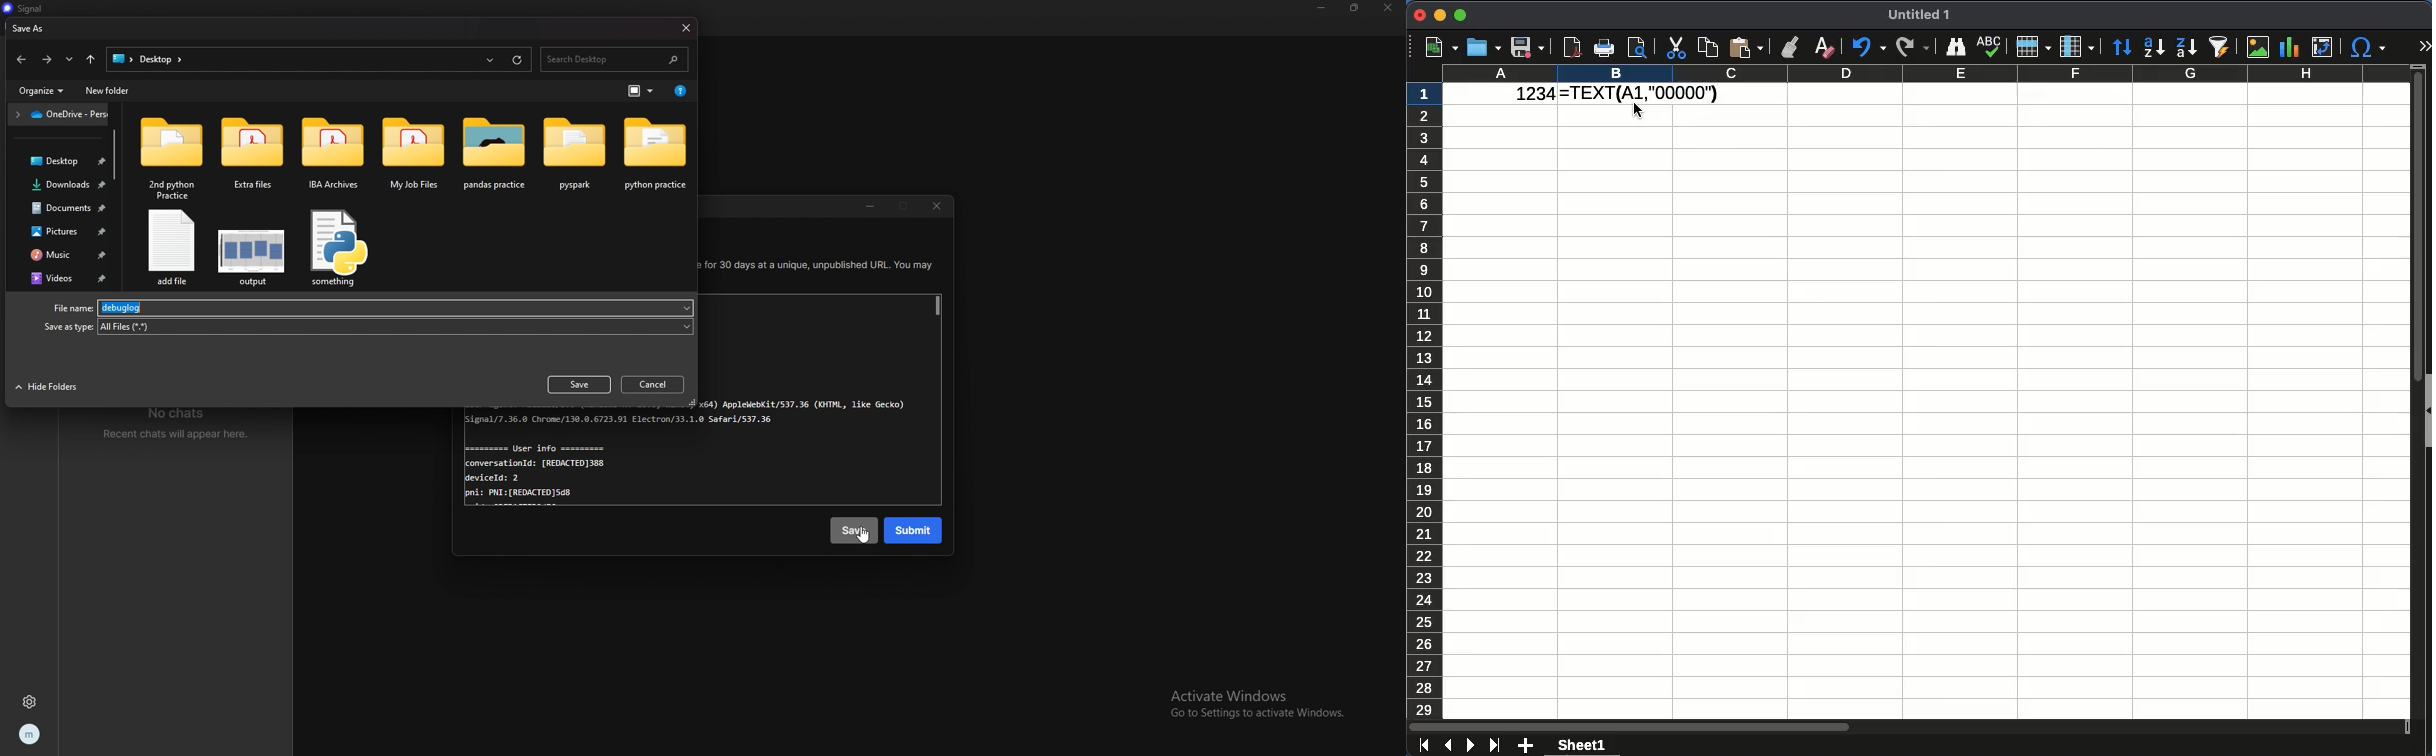  What do you see at coordinates (1573, 45) in the screenshot?
I see `pdf viewer` at bounding box center [1573, 45].